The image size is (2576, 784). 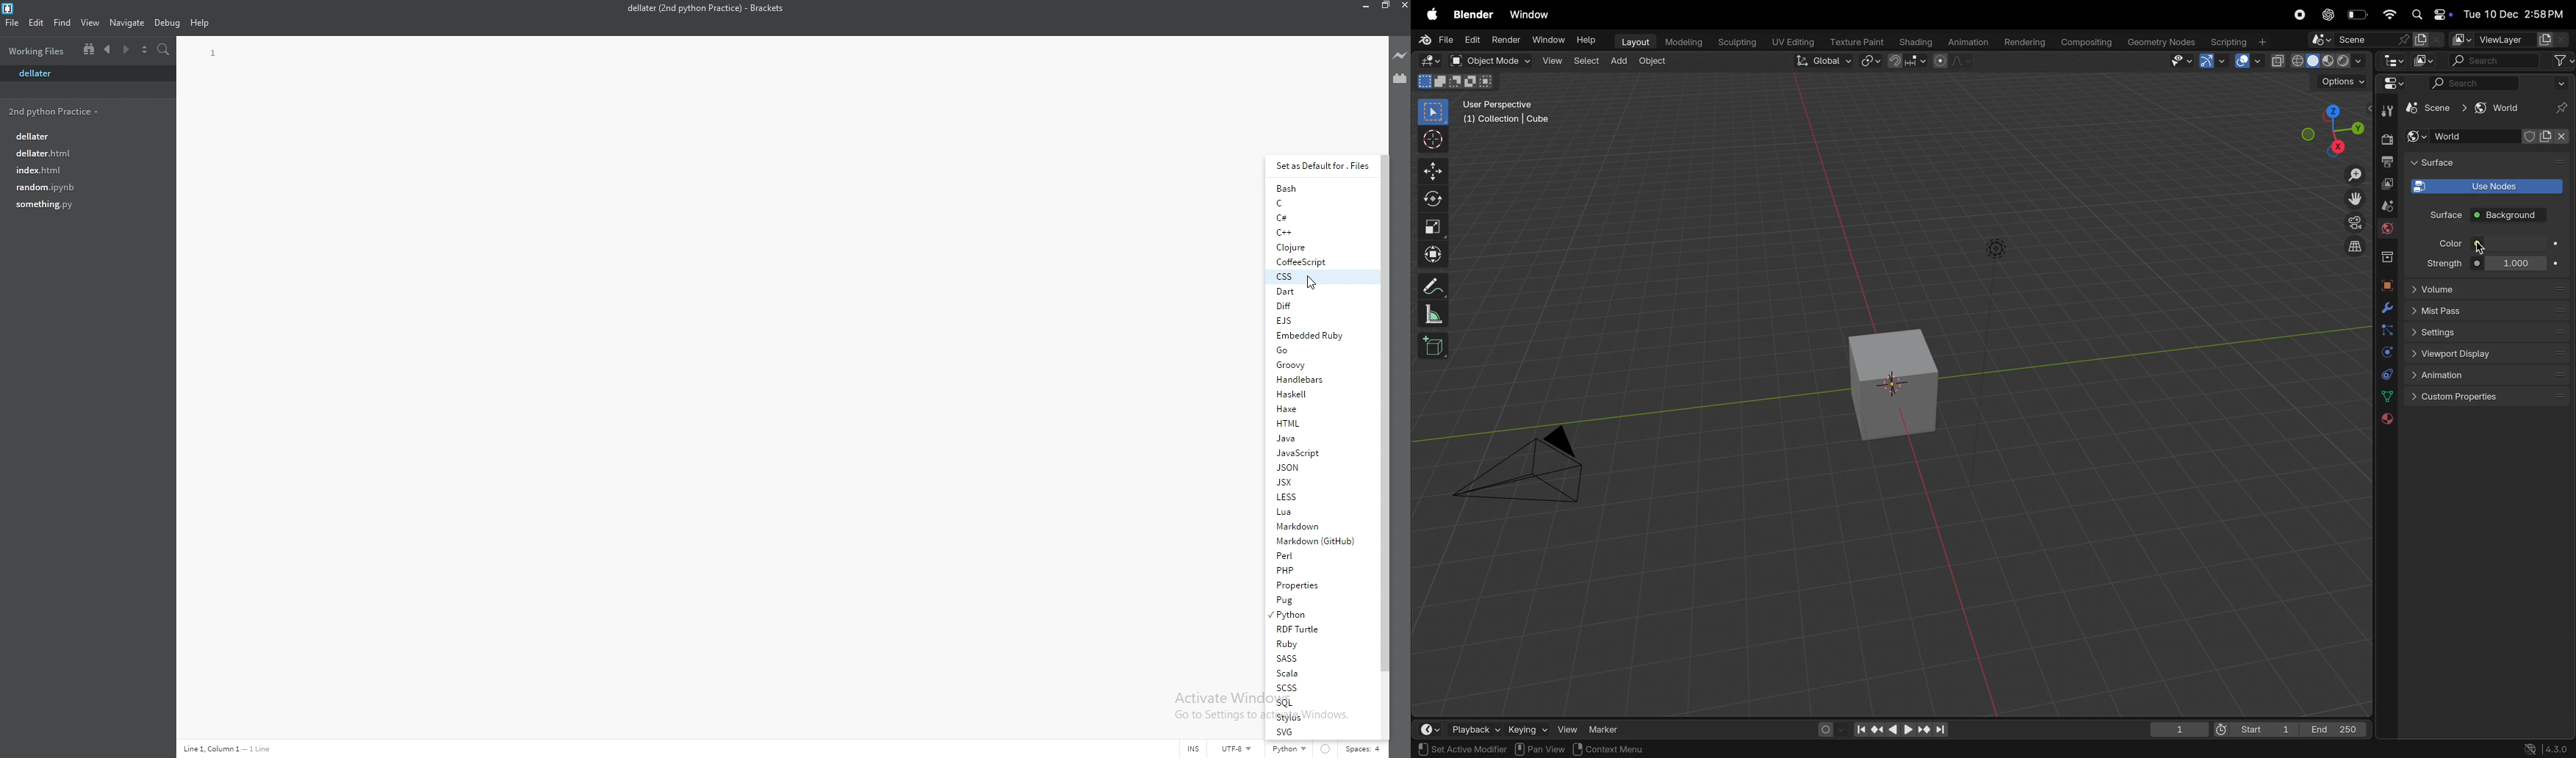 I want to click on properties, so click(x=1322, y=585).